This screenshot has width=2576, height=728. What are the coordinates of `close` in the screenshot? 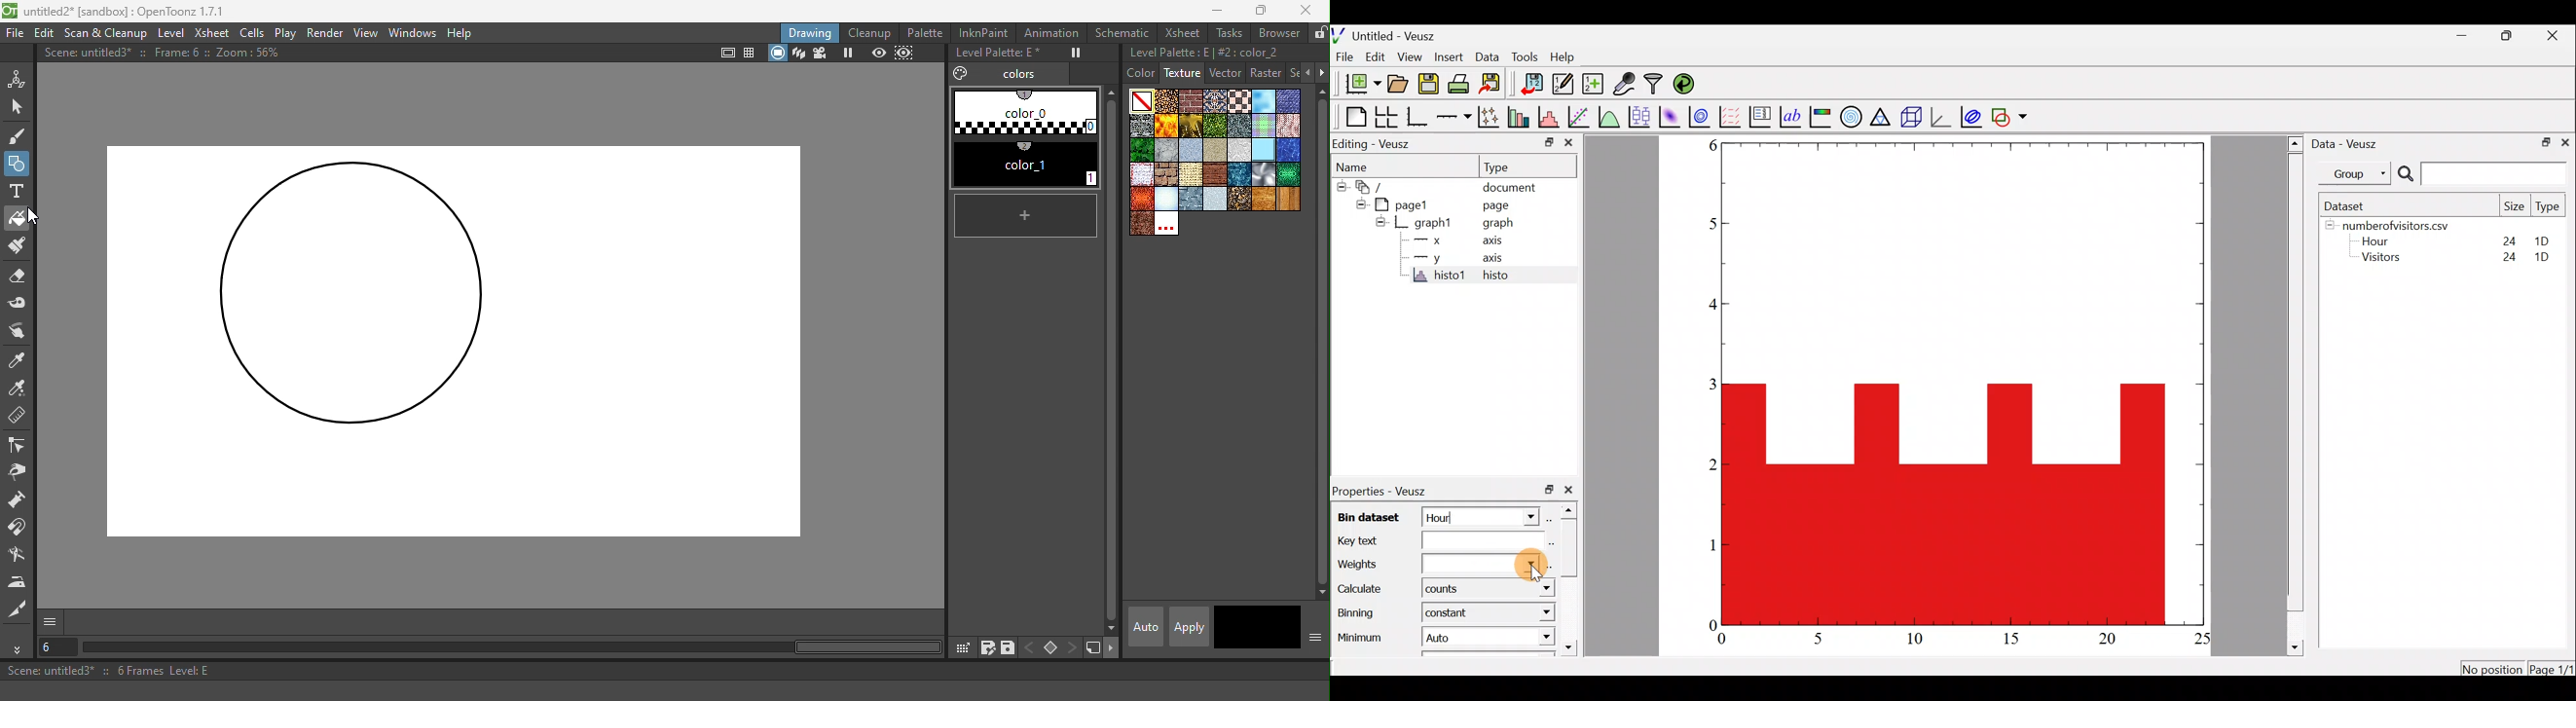 It's located at (1569, 143).